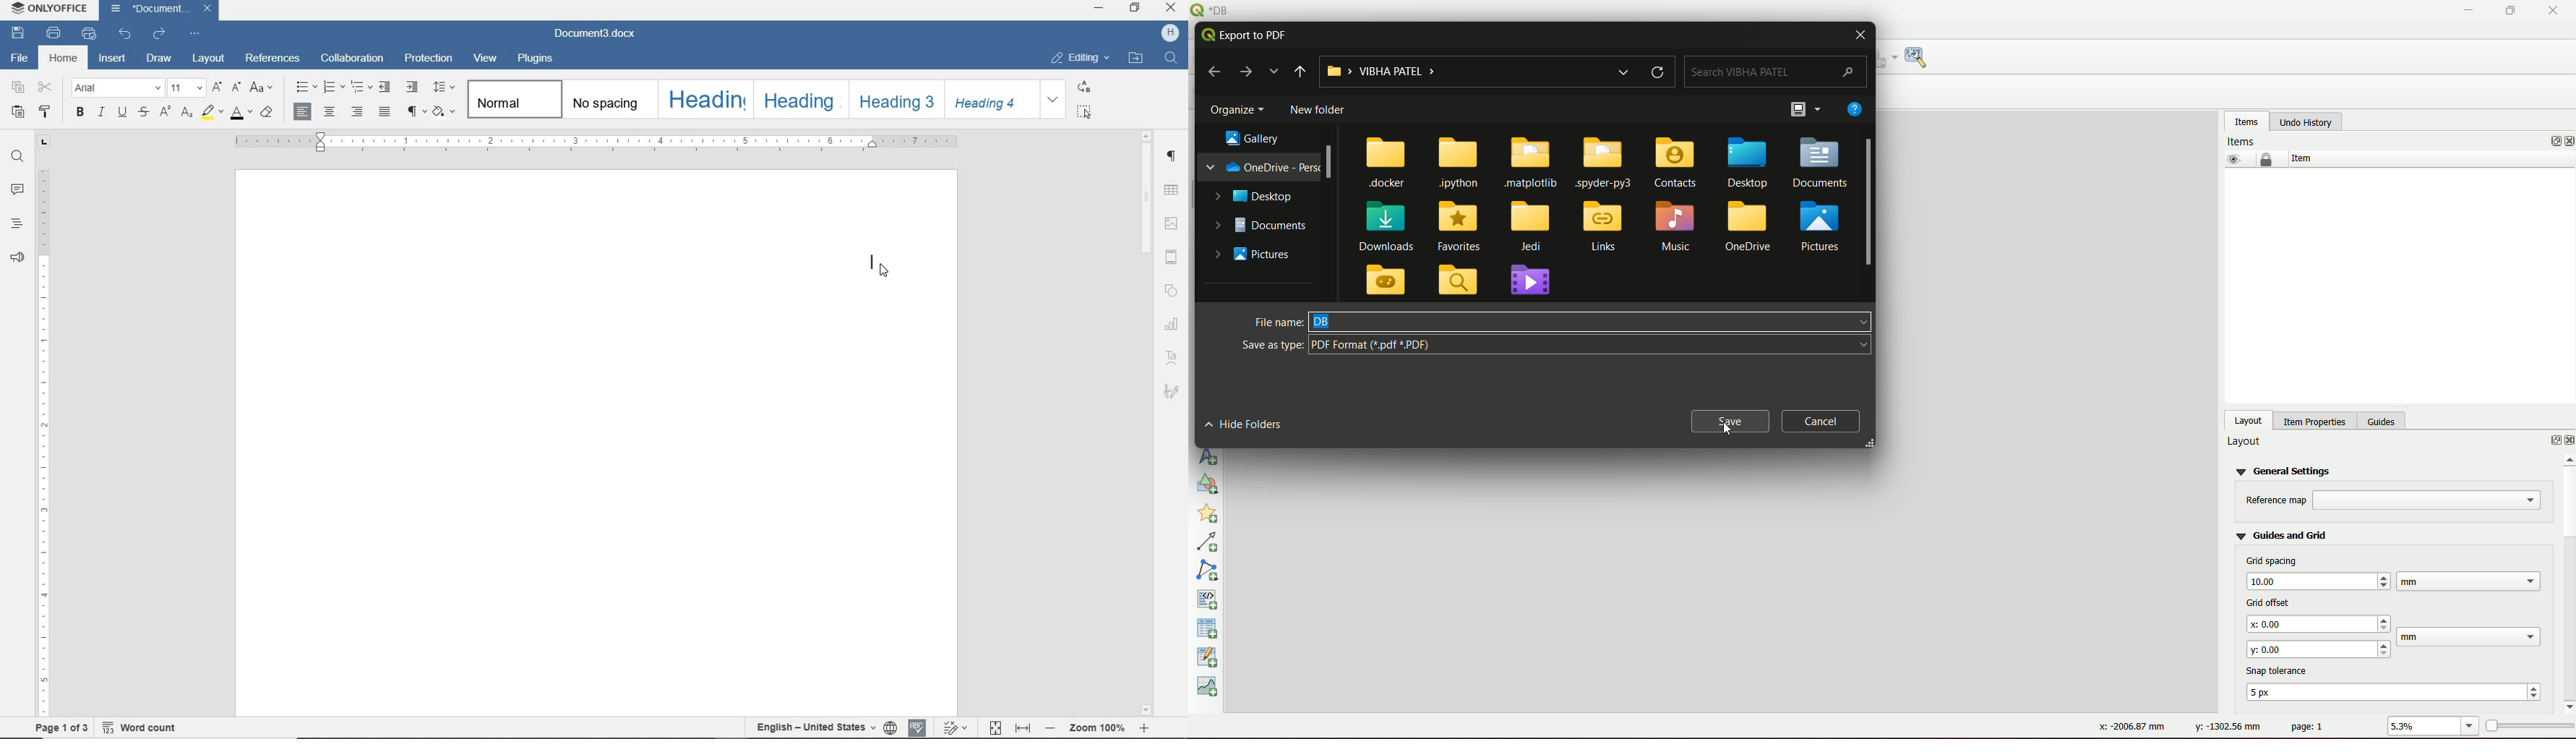 Image resolution: width=2576 pixels, height=756 pixels. I want to click on ZOOM OUT OR ZOOM IN, so click(1097, 728).